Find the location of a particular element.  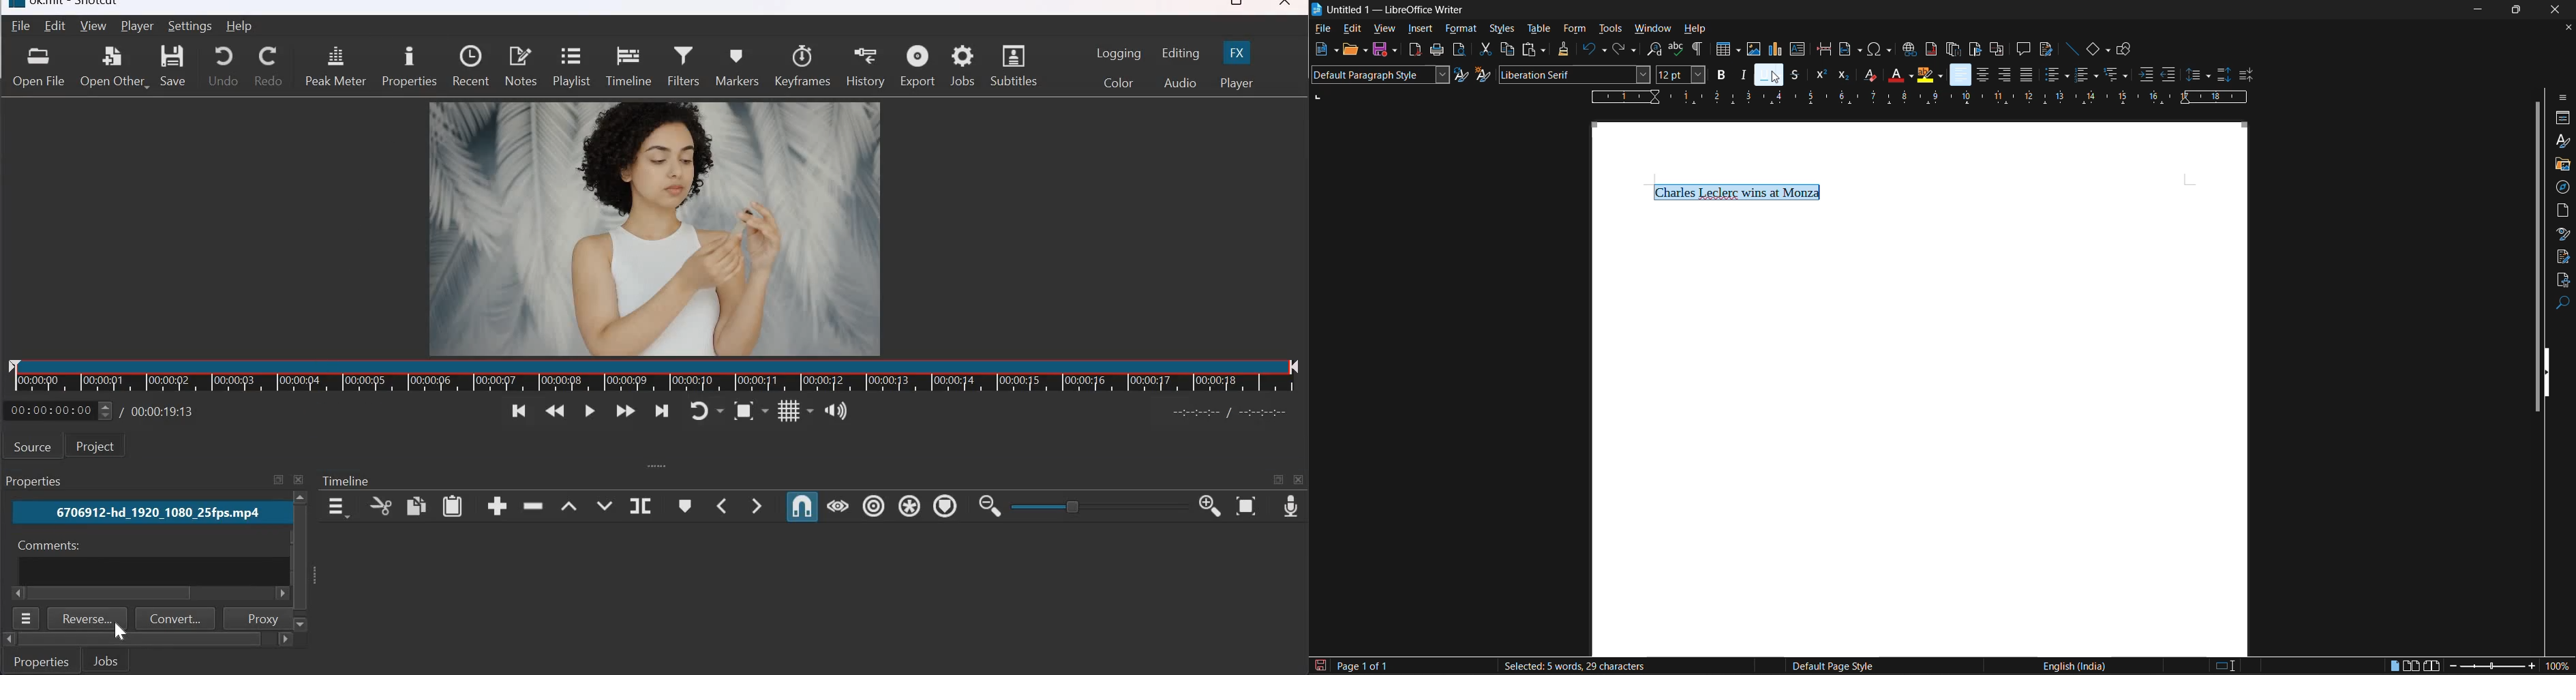

font size is located at coordinates (1680, 74).